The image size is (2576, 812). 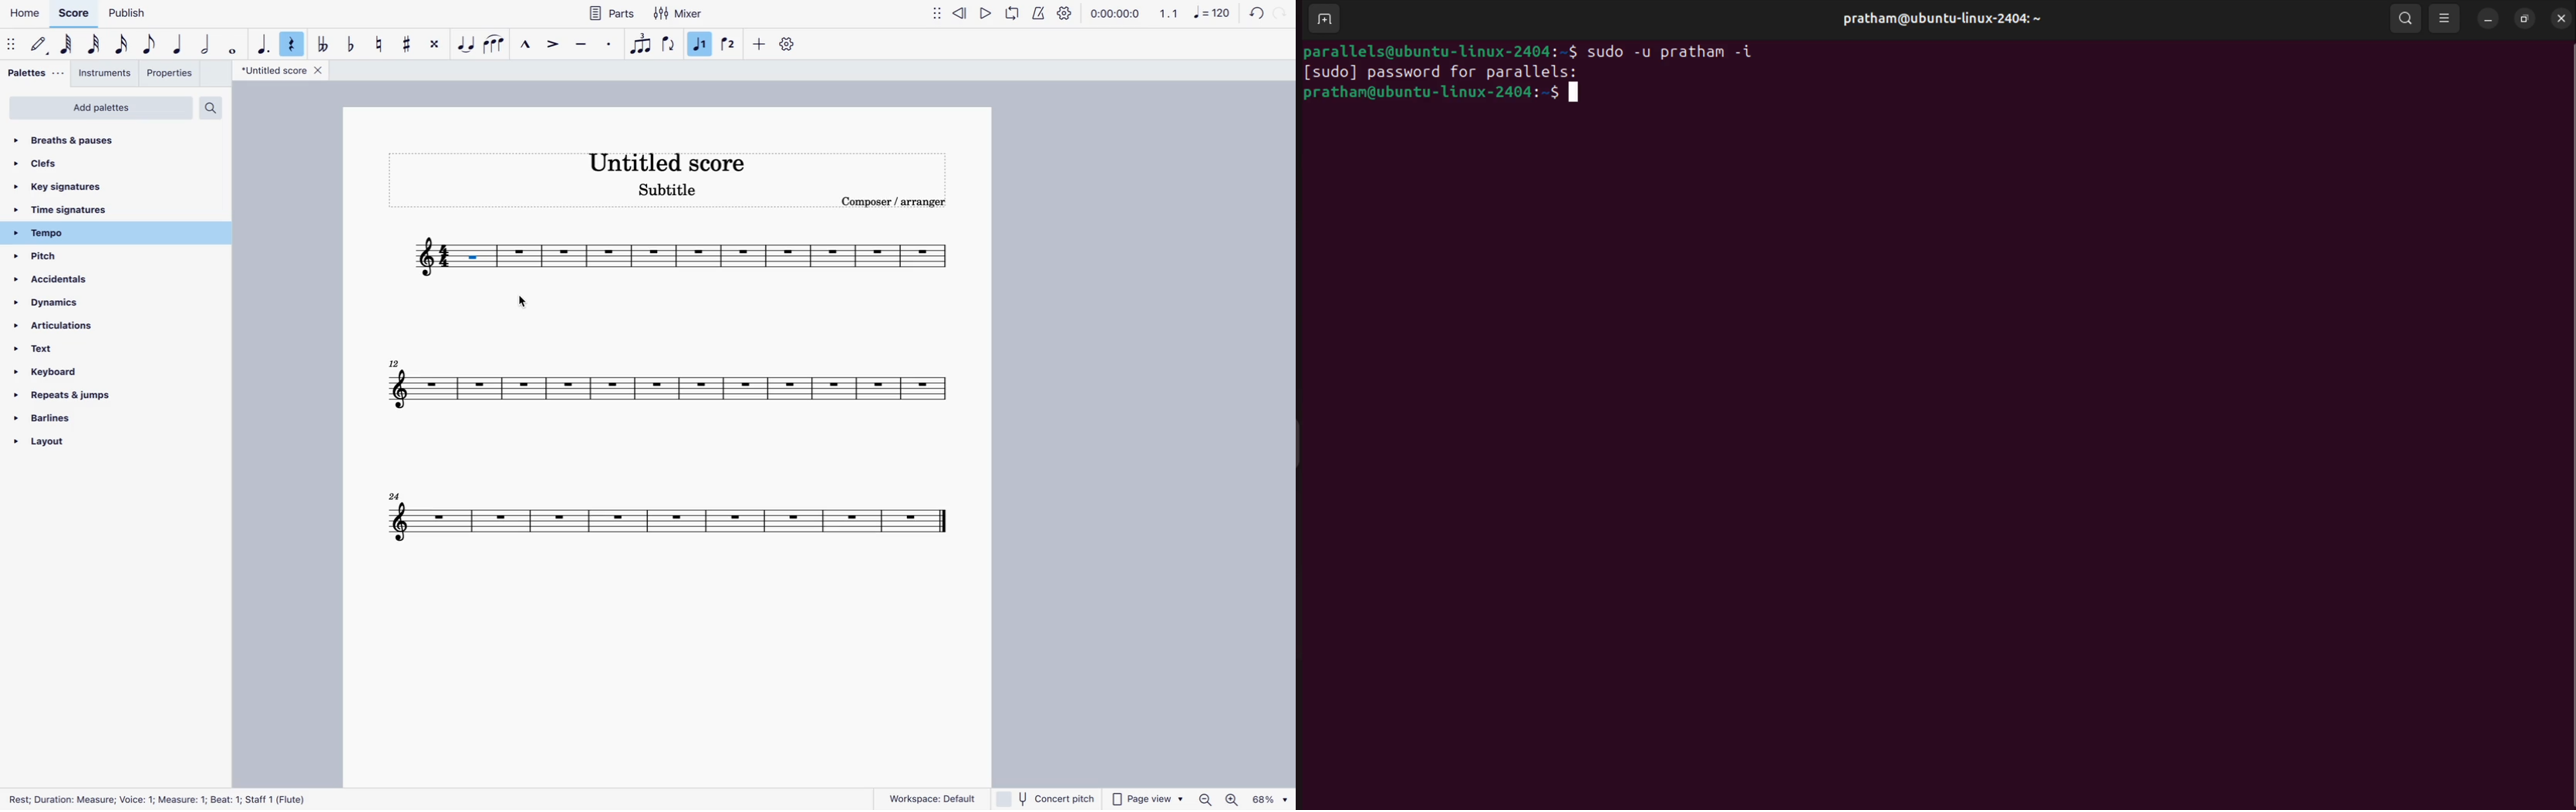 I want to click on full note, so click(x=234, y=46).